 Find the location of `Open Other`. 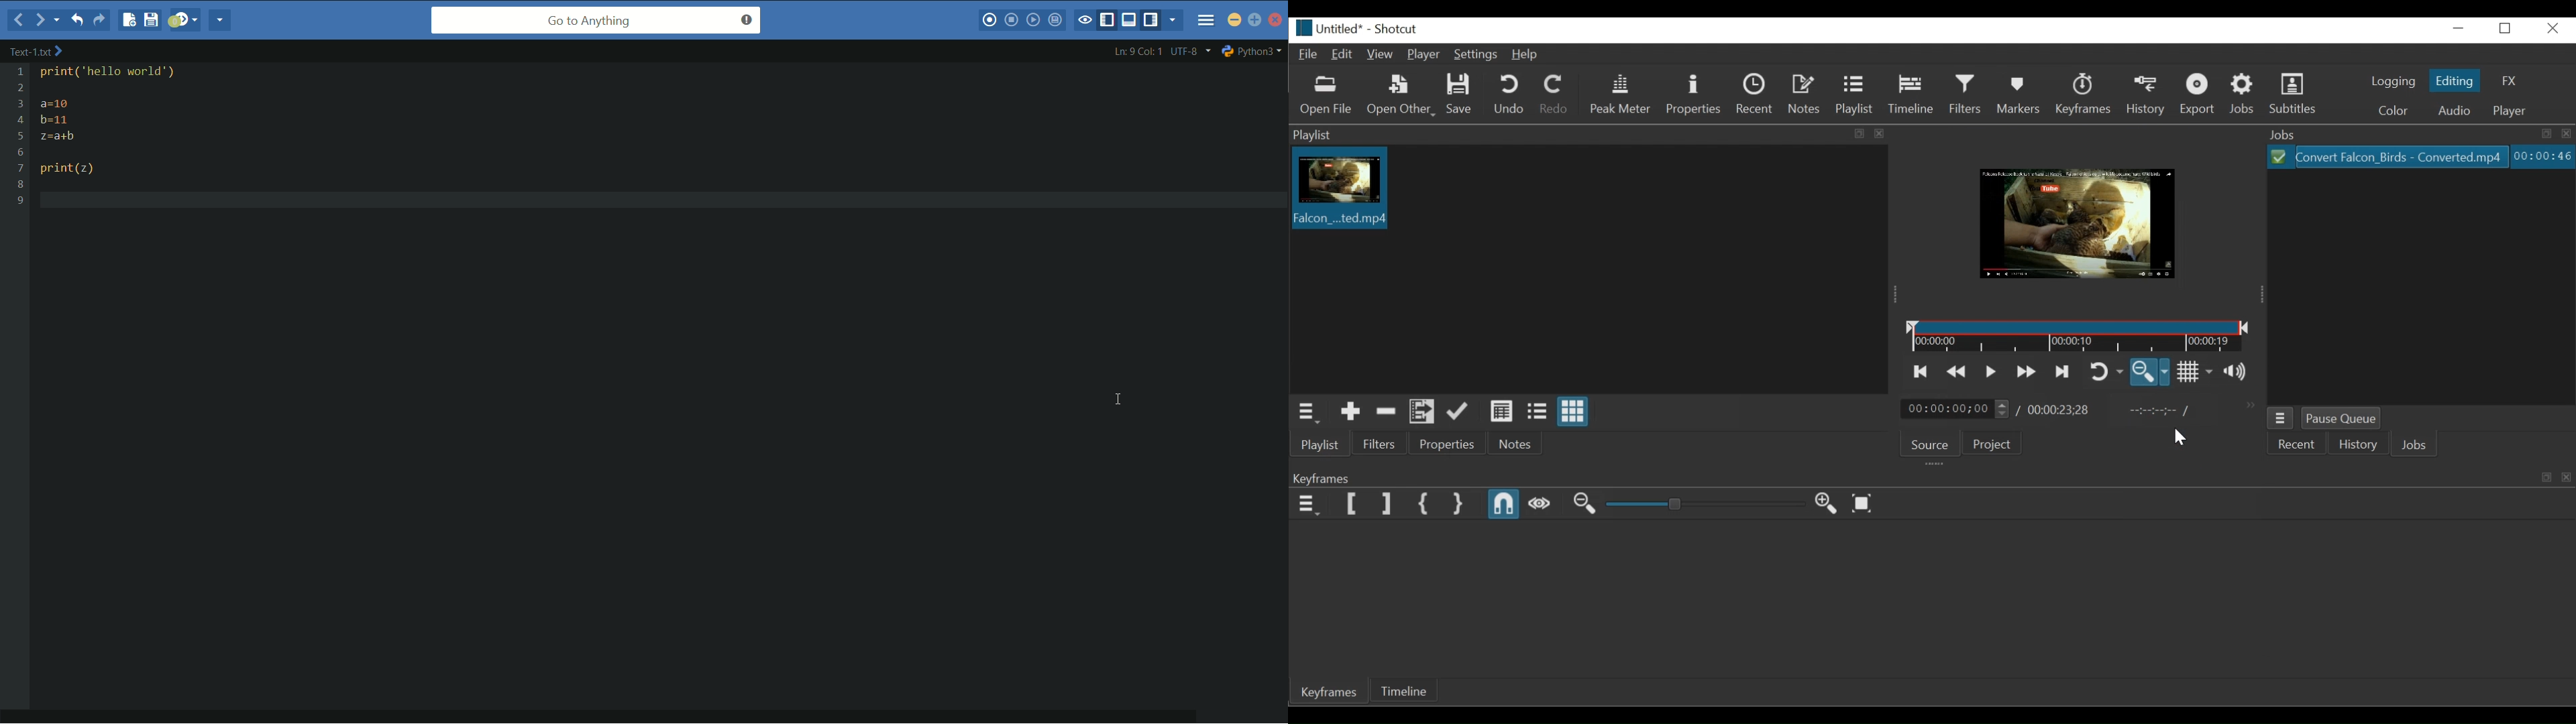

Open Other is located at coordinates (1402, 95).